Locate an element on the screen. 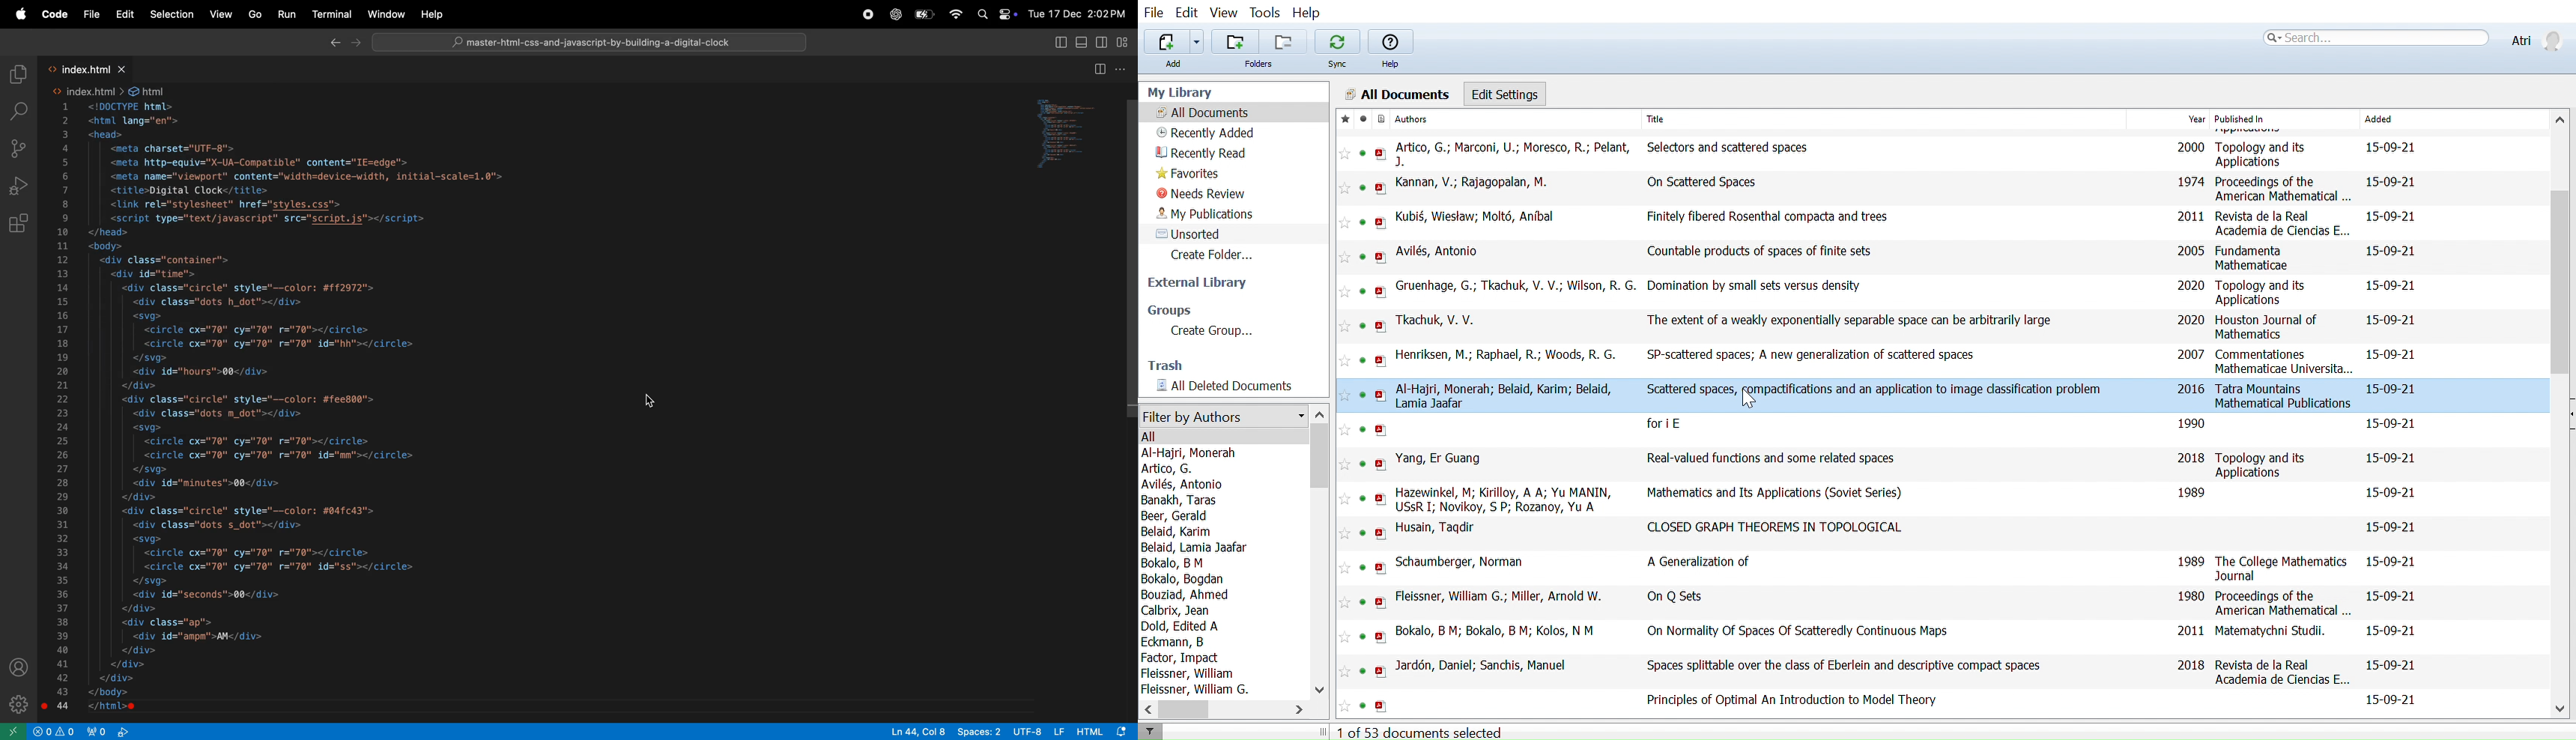 Image resolution: width=2576 pixels, height=756 pixels. Help is located at coordinates (1310, 14).